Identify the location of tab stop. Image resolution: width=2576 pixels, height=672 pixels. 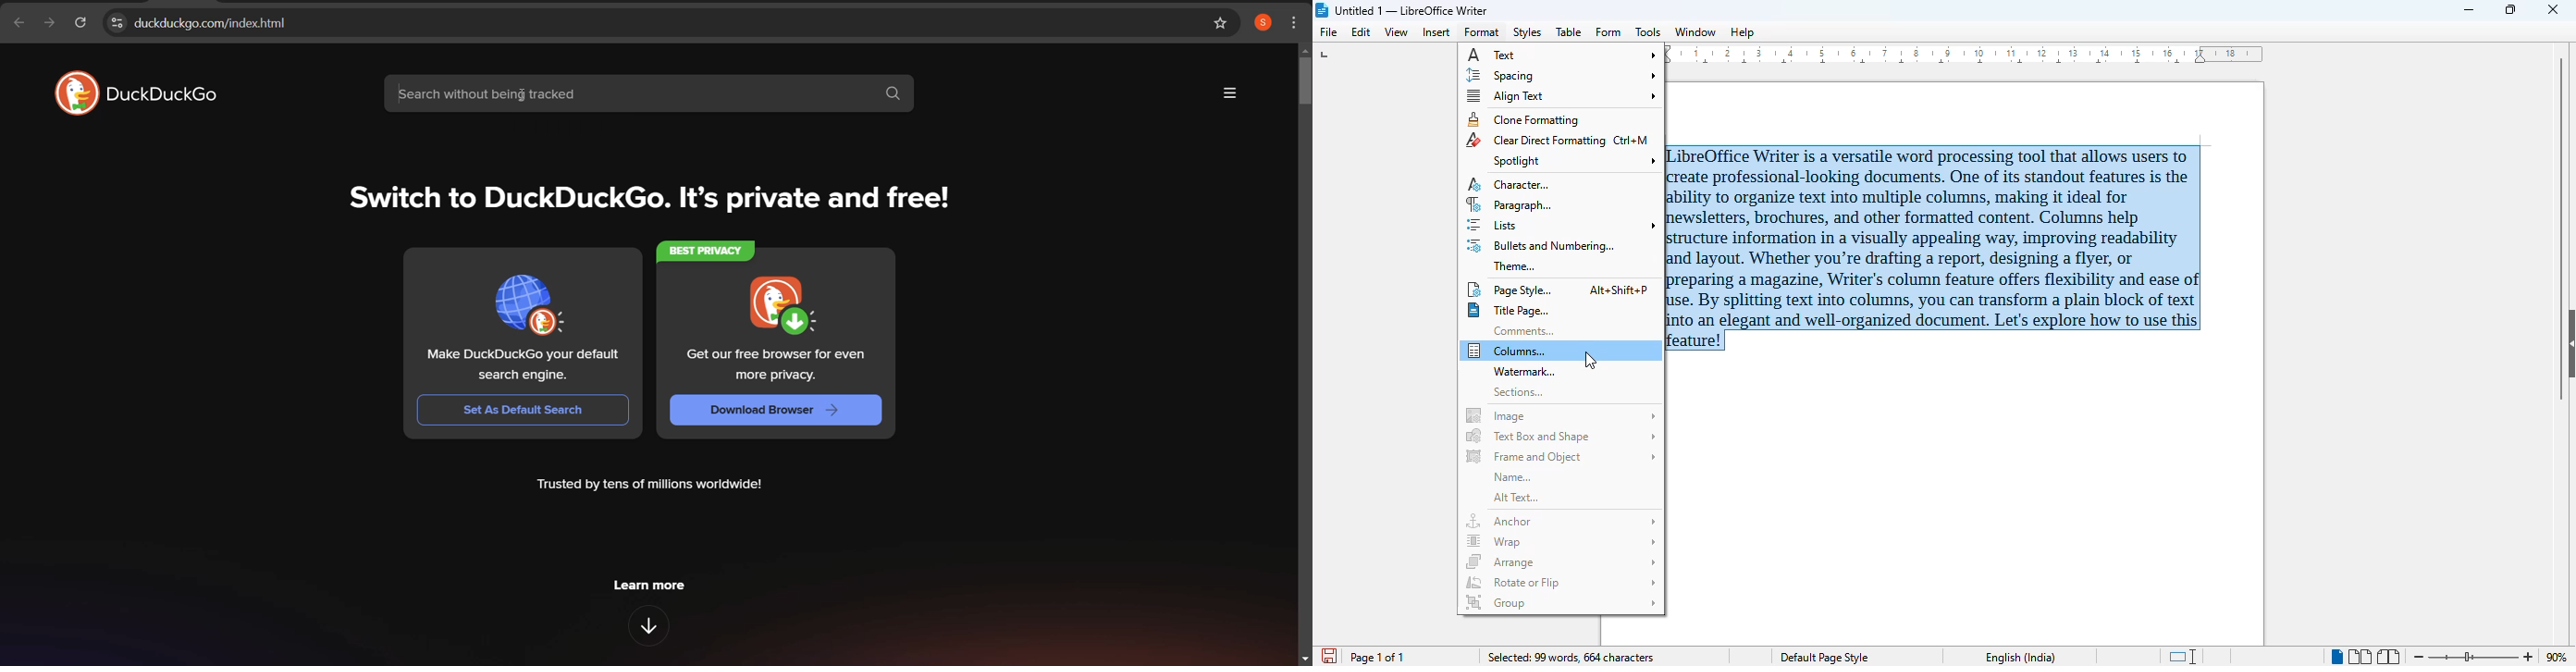
(1326, 55).